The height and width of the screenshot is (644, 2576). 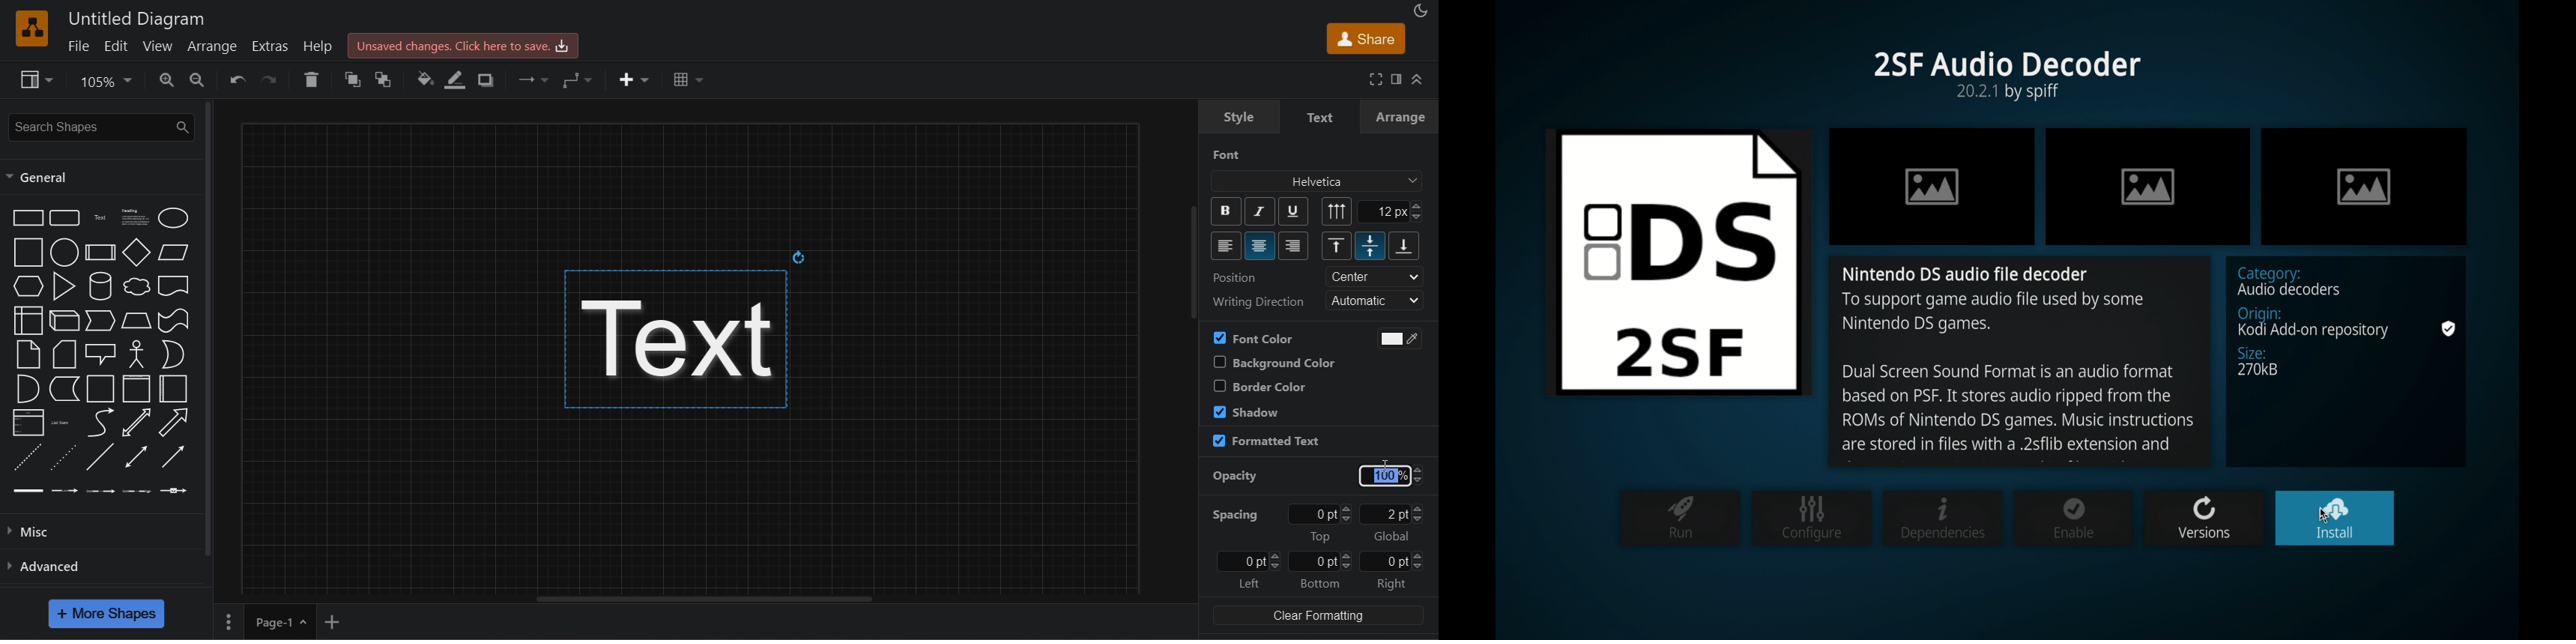 I want to click on connection, so click(x=530, y=77).